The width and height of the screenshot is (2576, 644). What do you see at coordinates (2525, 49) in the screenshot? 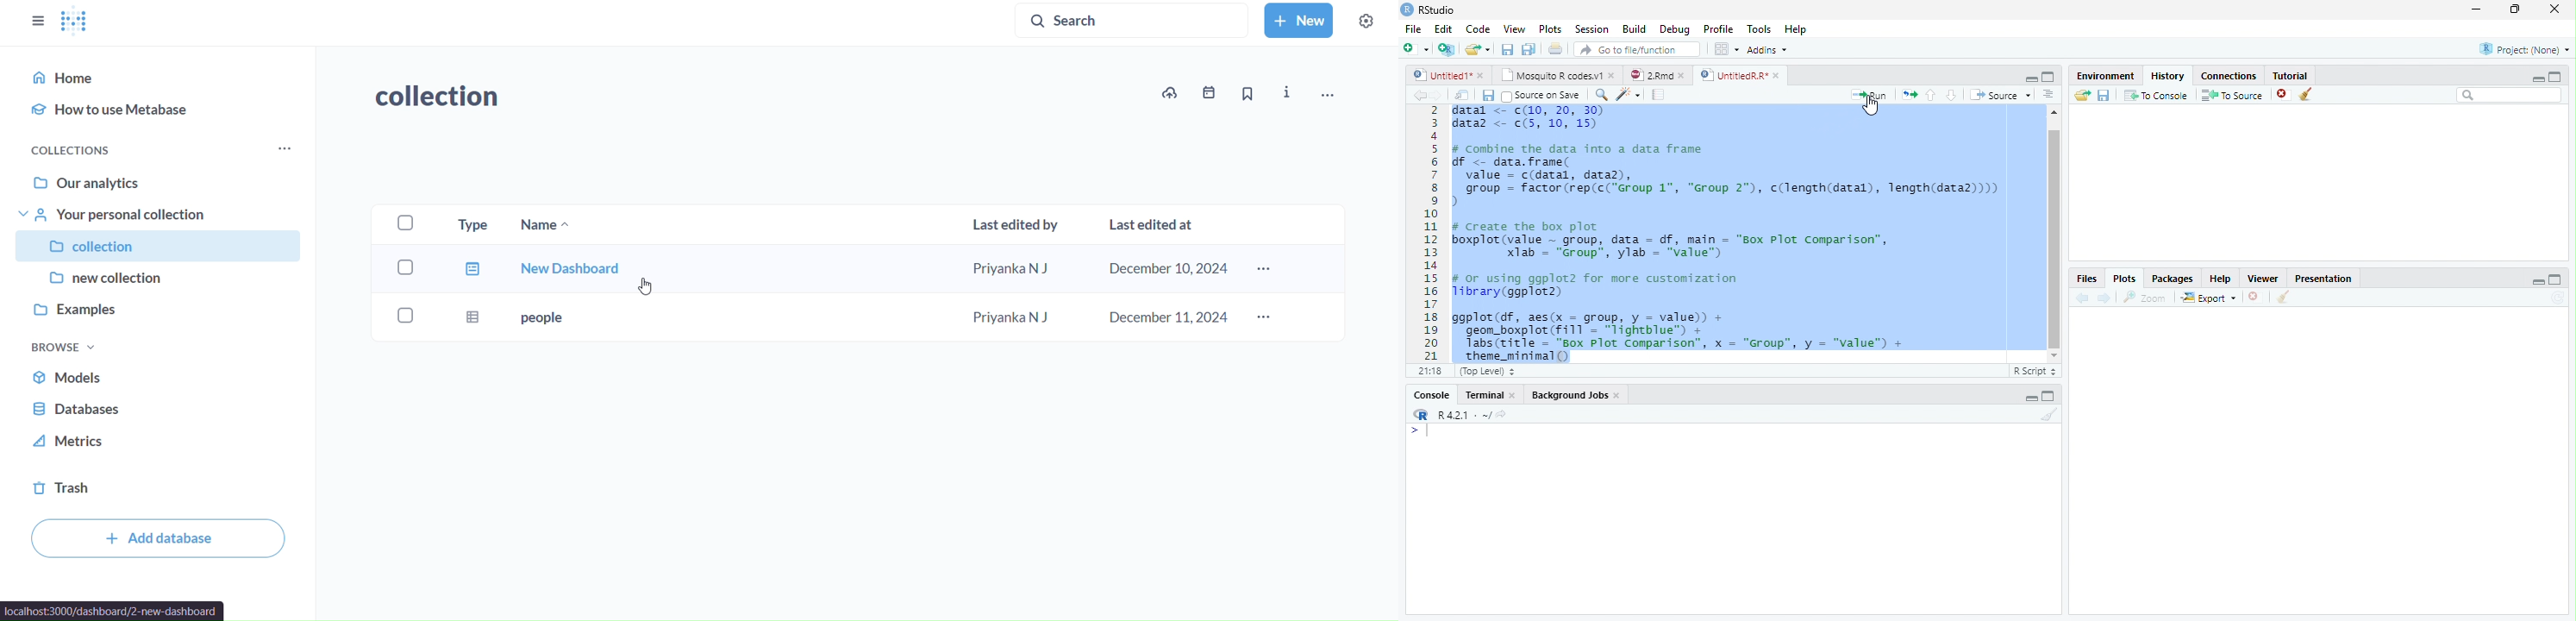
I see `Project: (None)` at bounding box center [2525, 49].